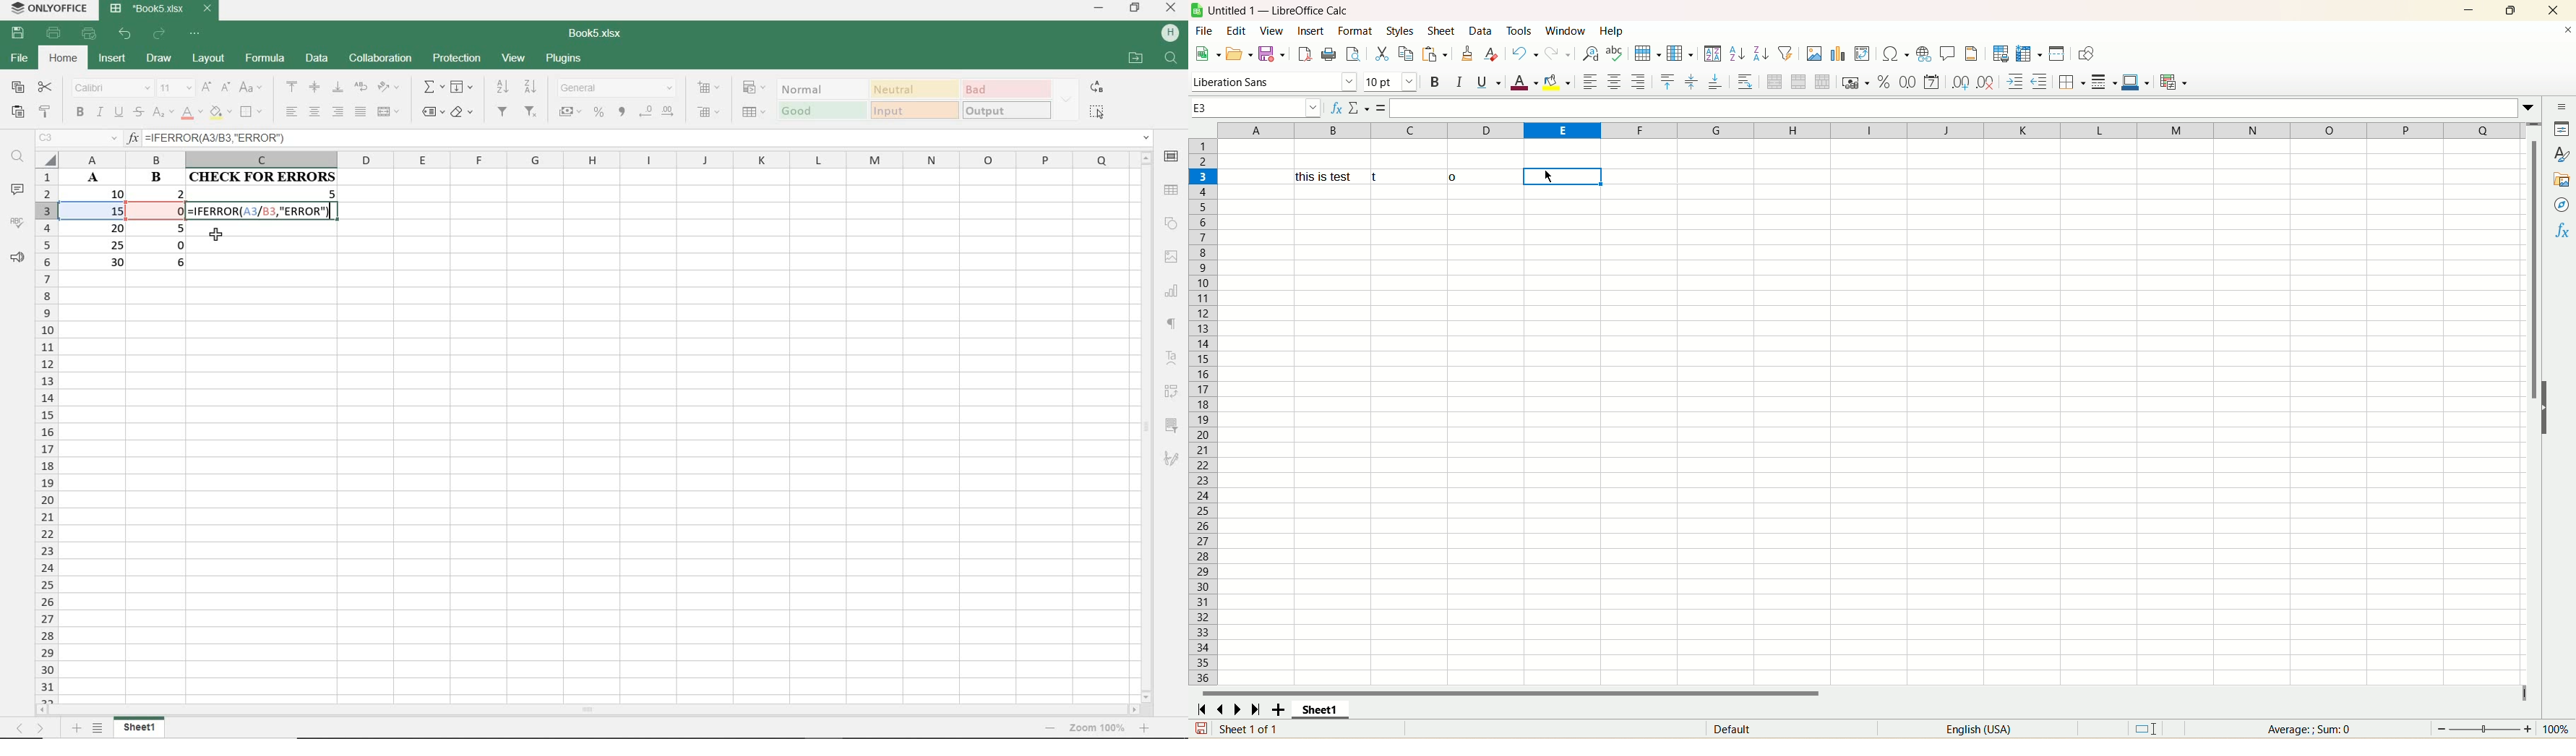 The image size is (2576, 756). I want to click on PASTE, so click(16, 113).